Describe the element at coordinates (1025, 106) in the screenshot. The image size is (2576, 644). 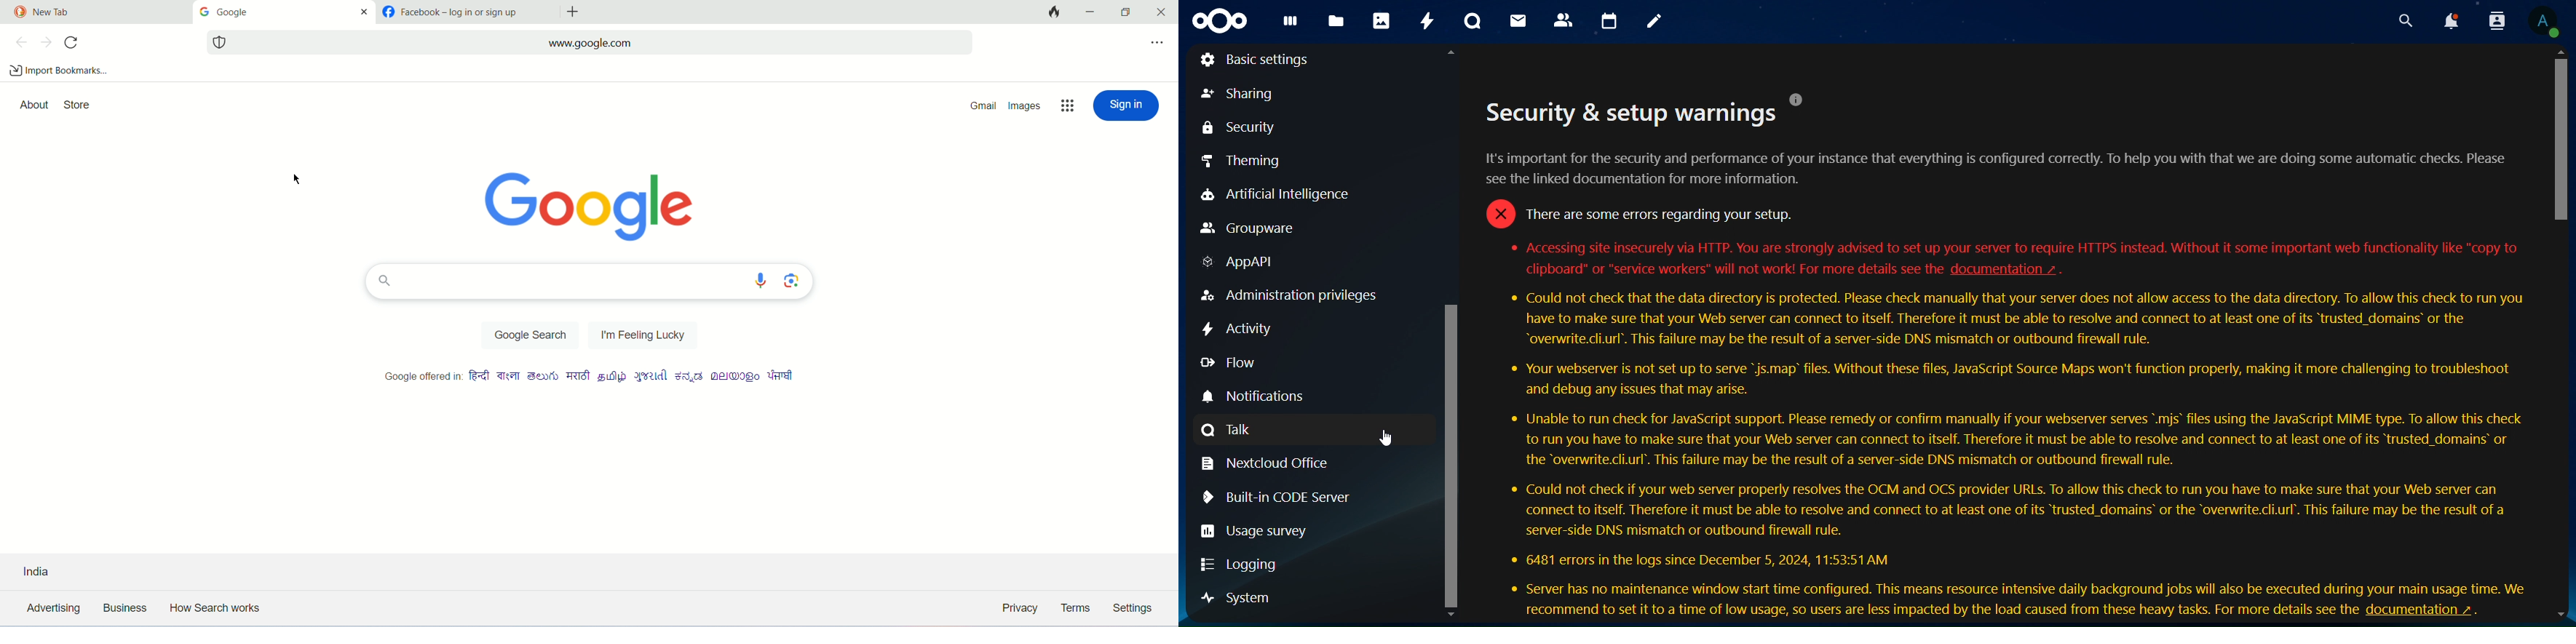
I see `images` at that location.